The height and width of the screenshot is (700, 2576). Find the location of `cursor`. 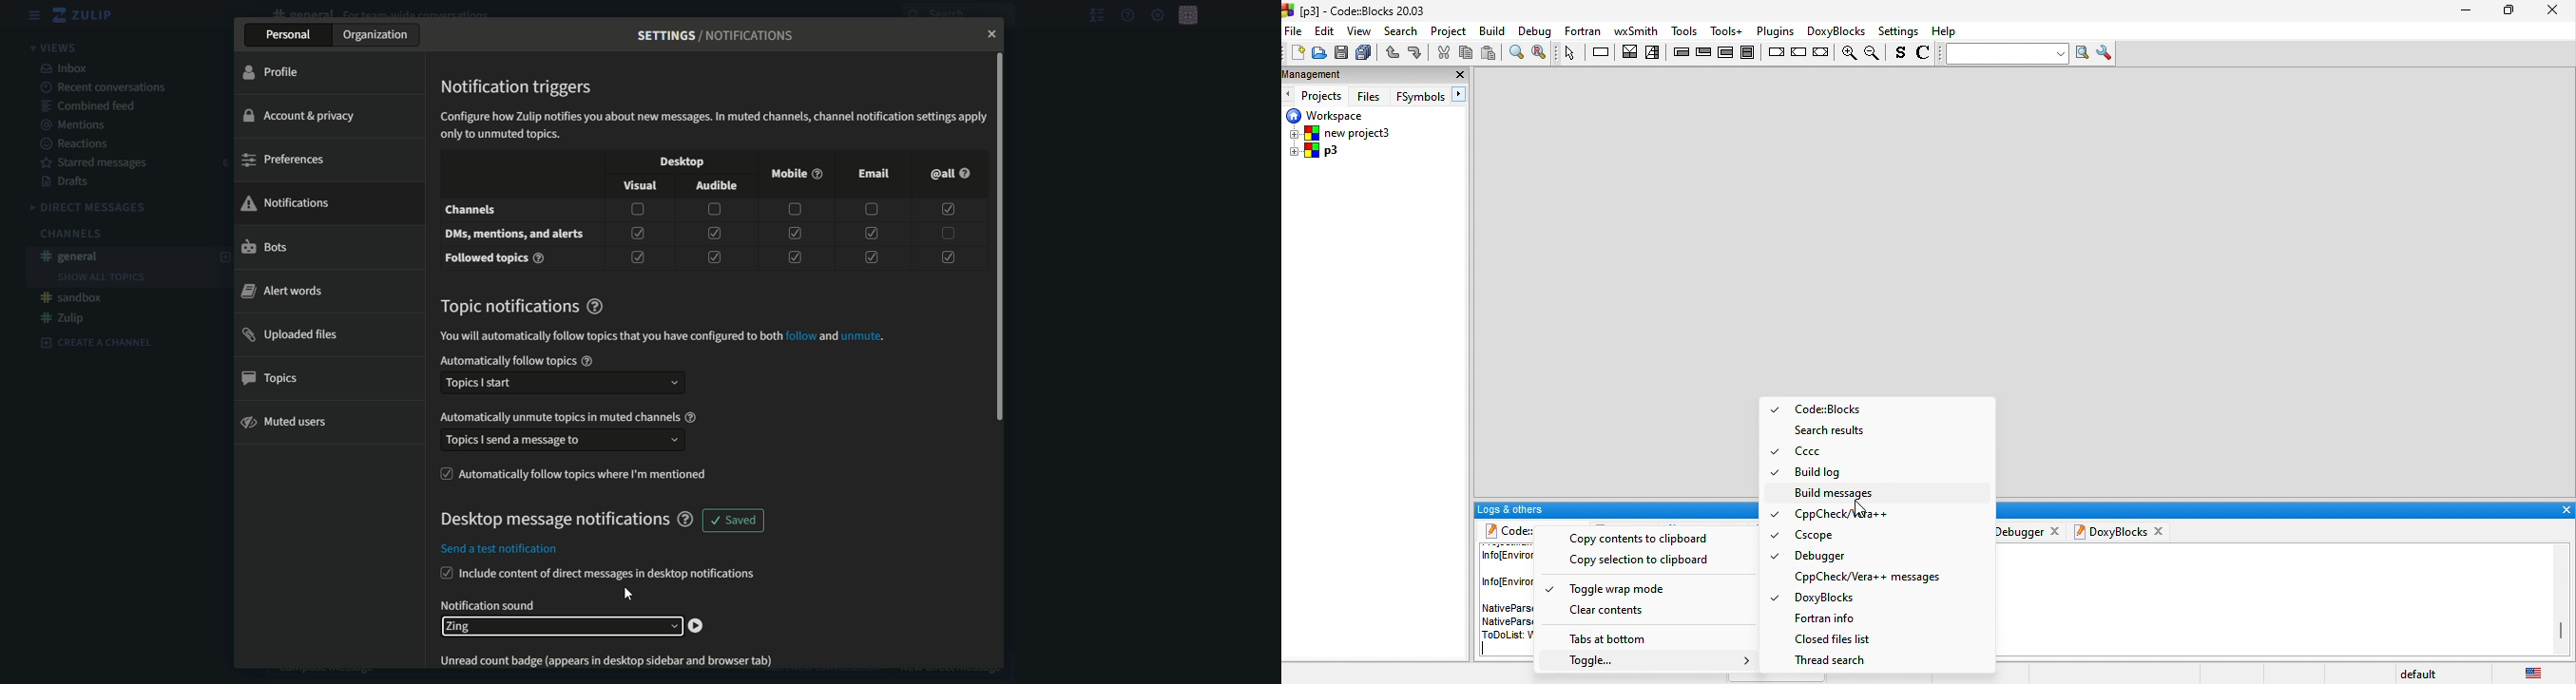

cursor is located at coordinates (629, 593).